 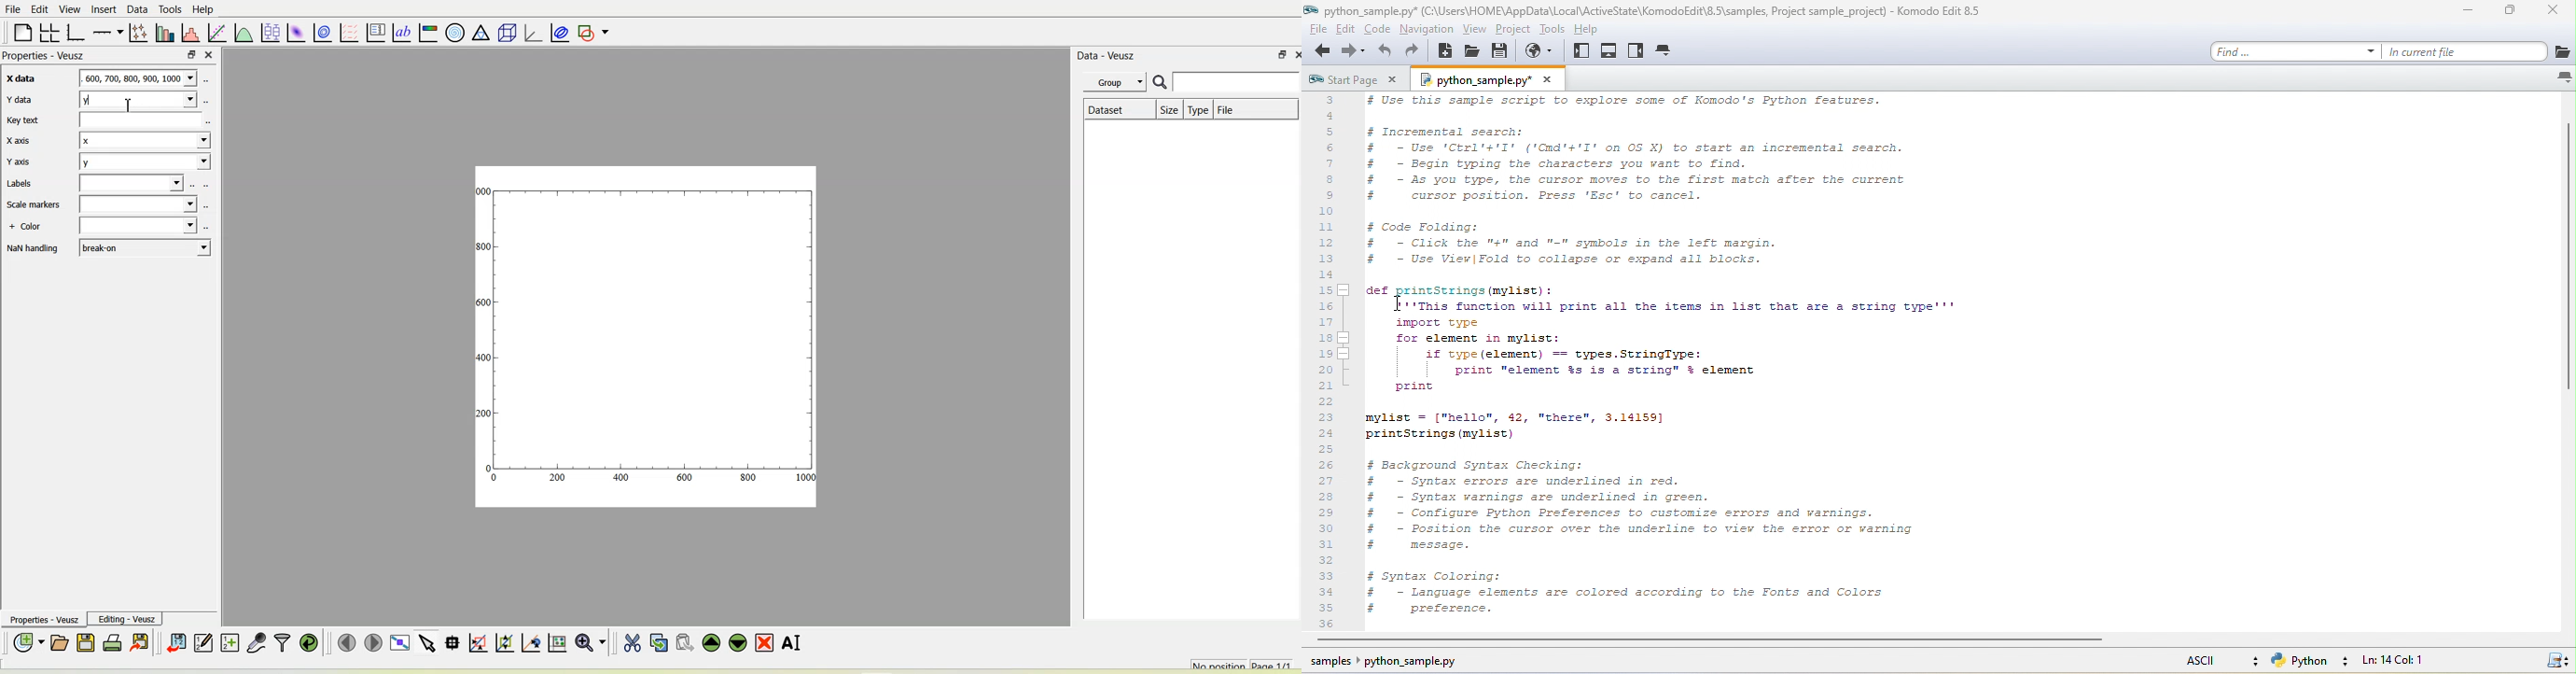 What do you see at coordinates (375, 31) in the screenshot?
I see `plot key` at bounding box center [375, 31].